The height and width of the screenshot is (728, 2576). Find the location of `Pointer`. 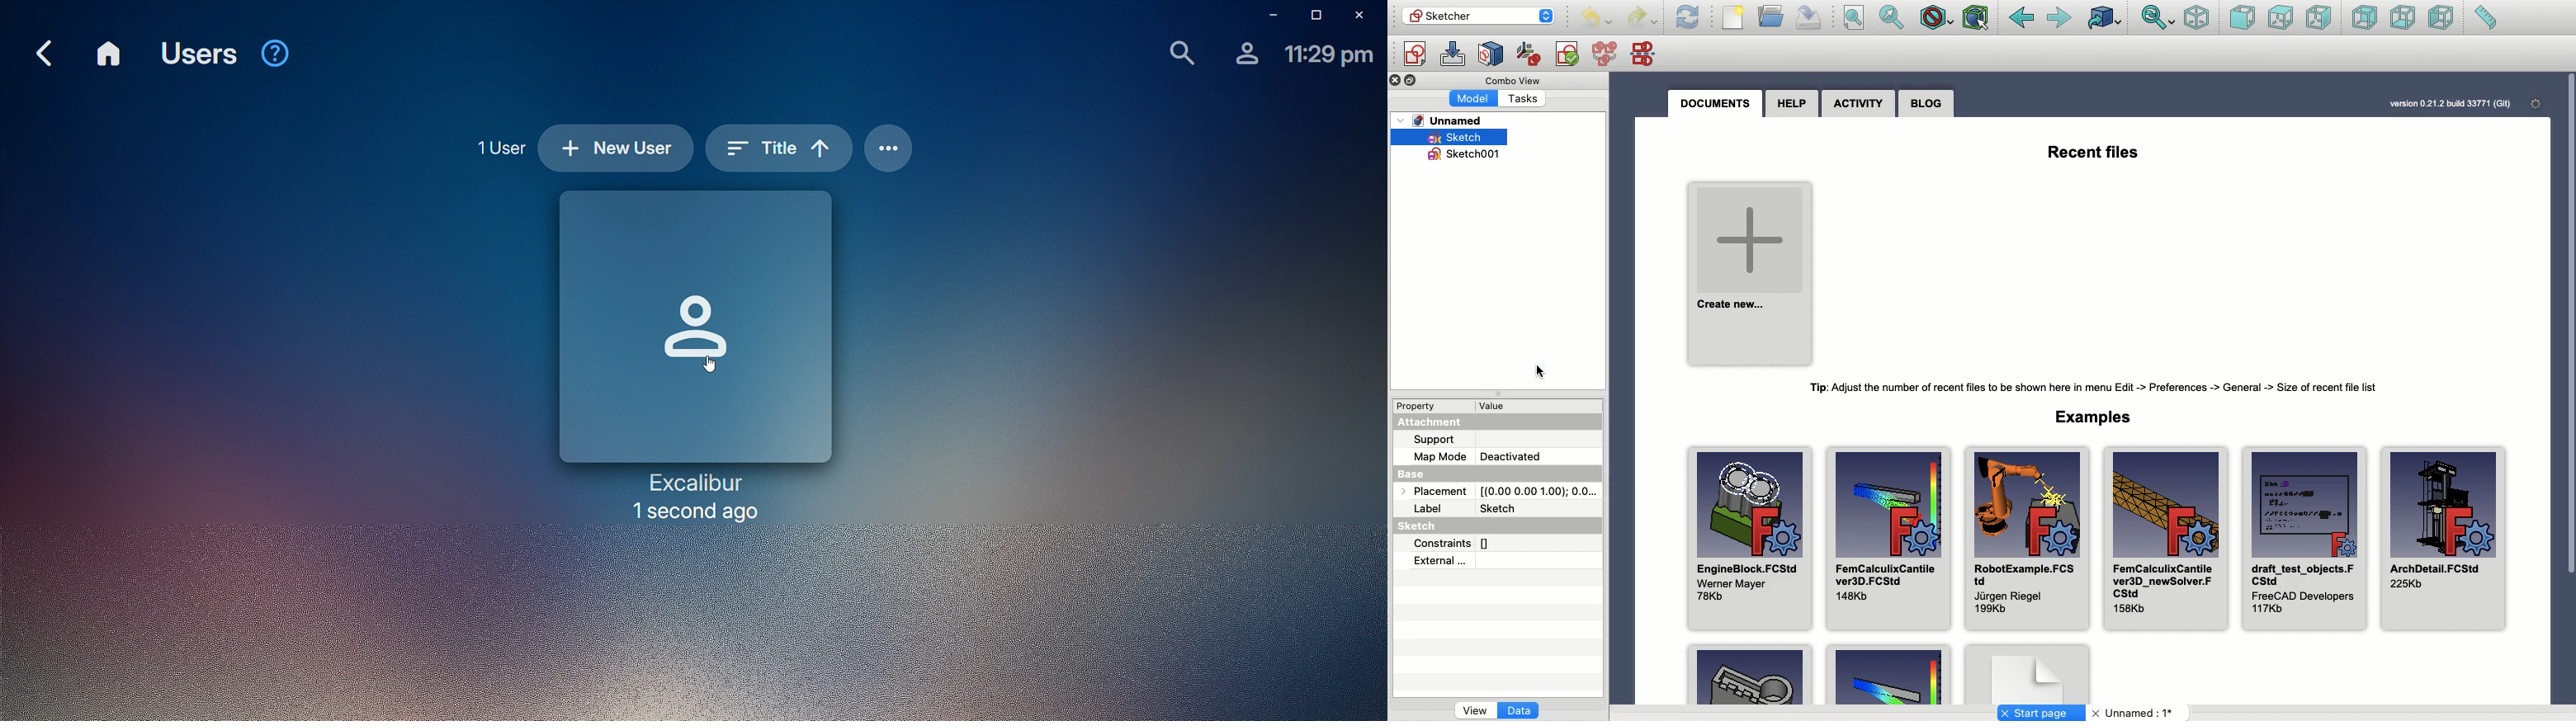

Pointer is located at coordinates (1543, 370).